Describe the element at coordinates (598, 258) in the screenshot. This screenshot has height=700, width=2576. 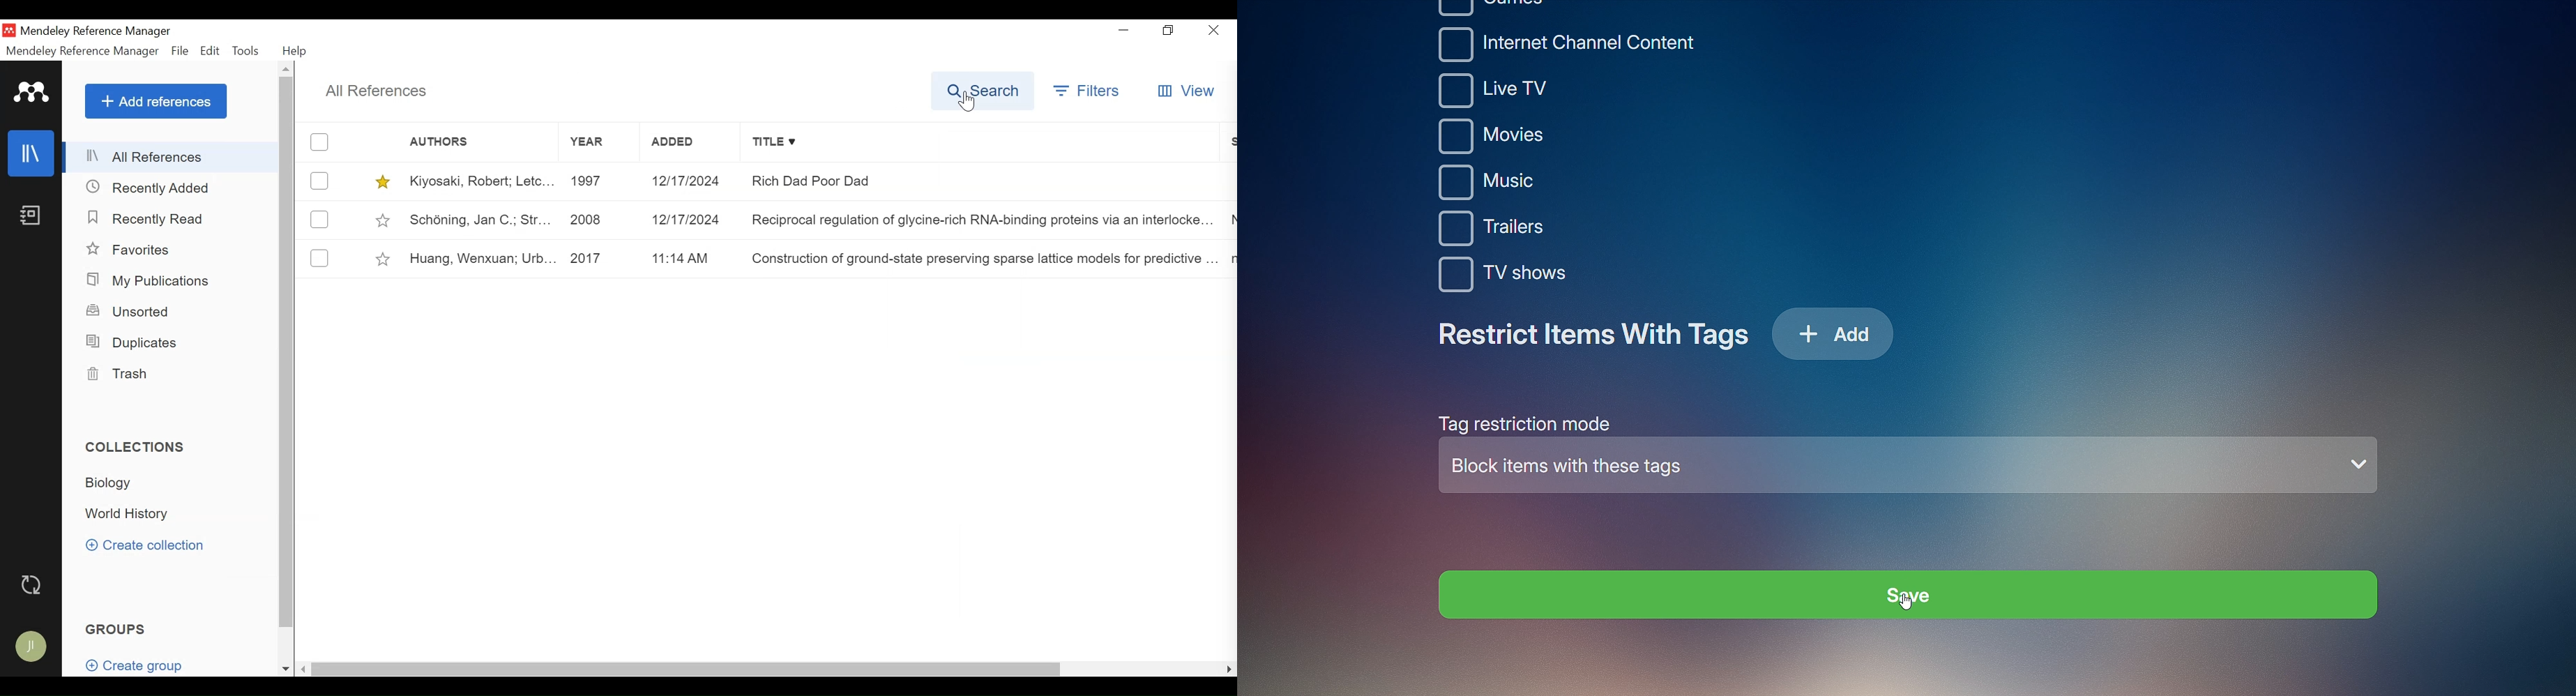
I see `2017` at that location.